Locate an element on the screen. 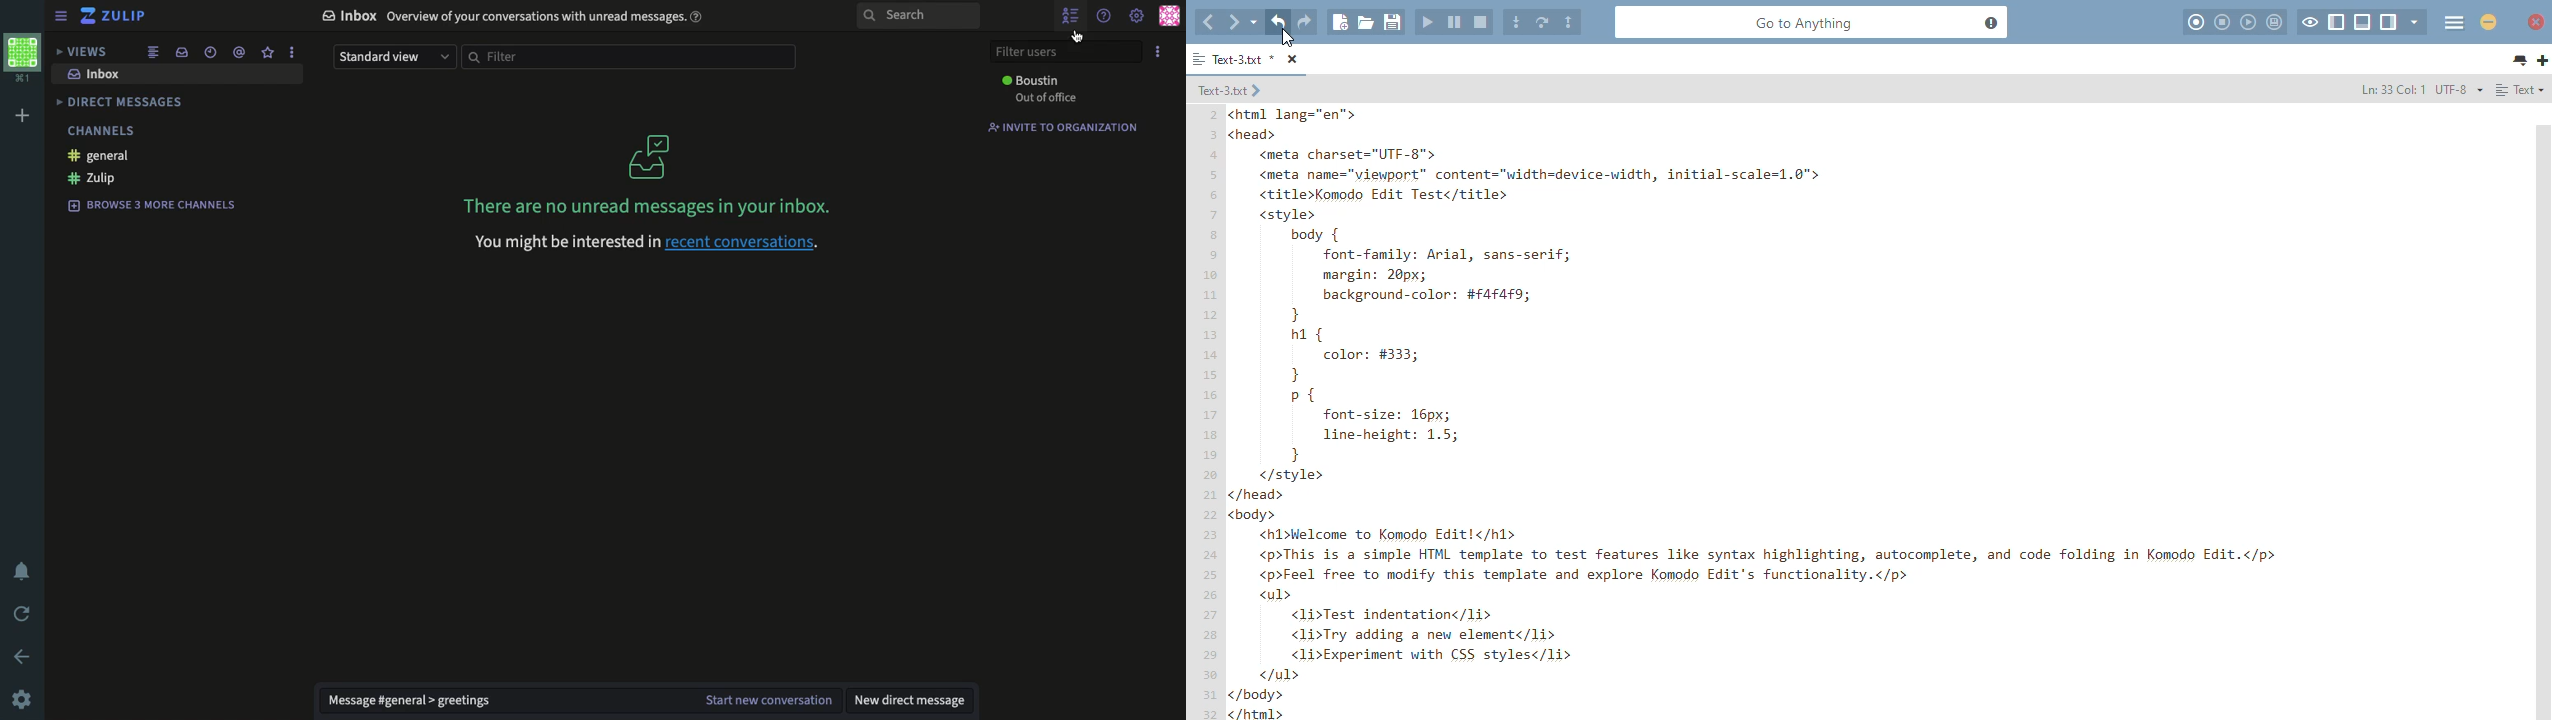  save macro to toolbox as userscript is located at coordinates (2275, 22).